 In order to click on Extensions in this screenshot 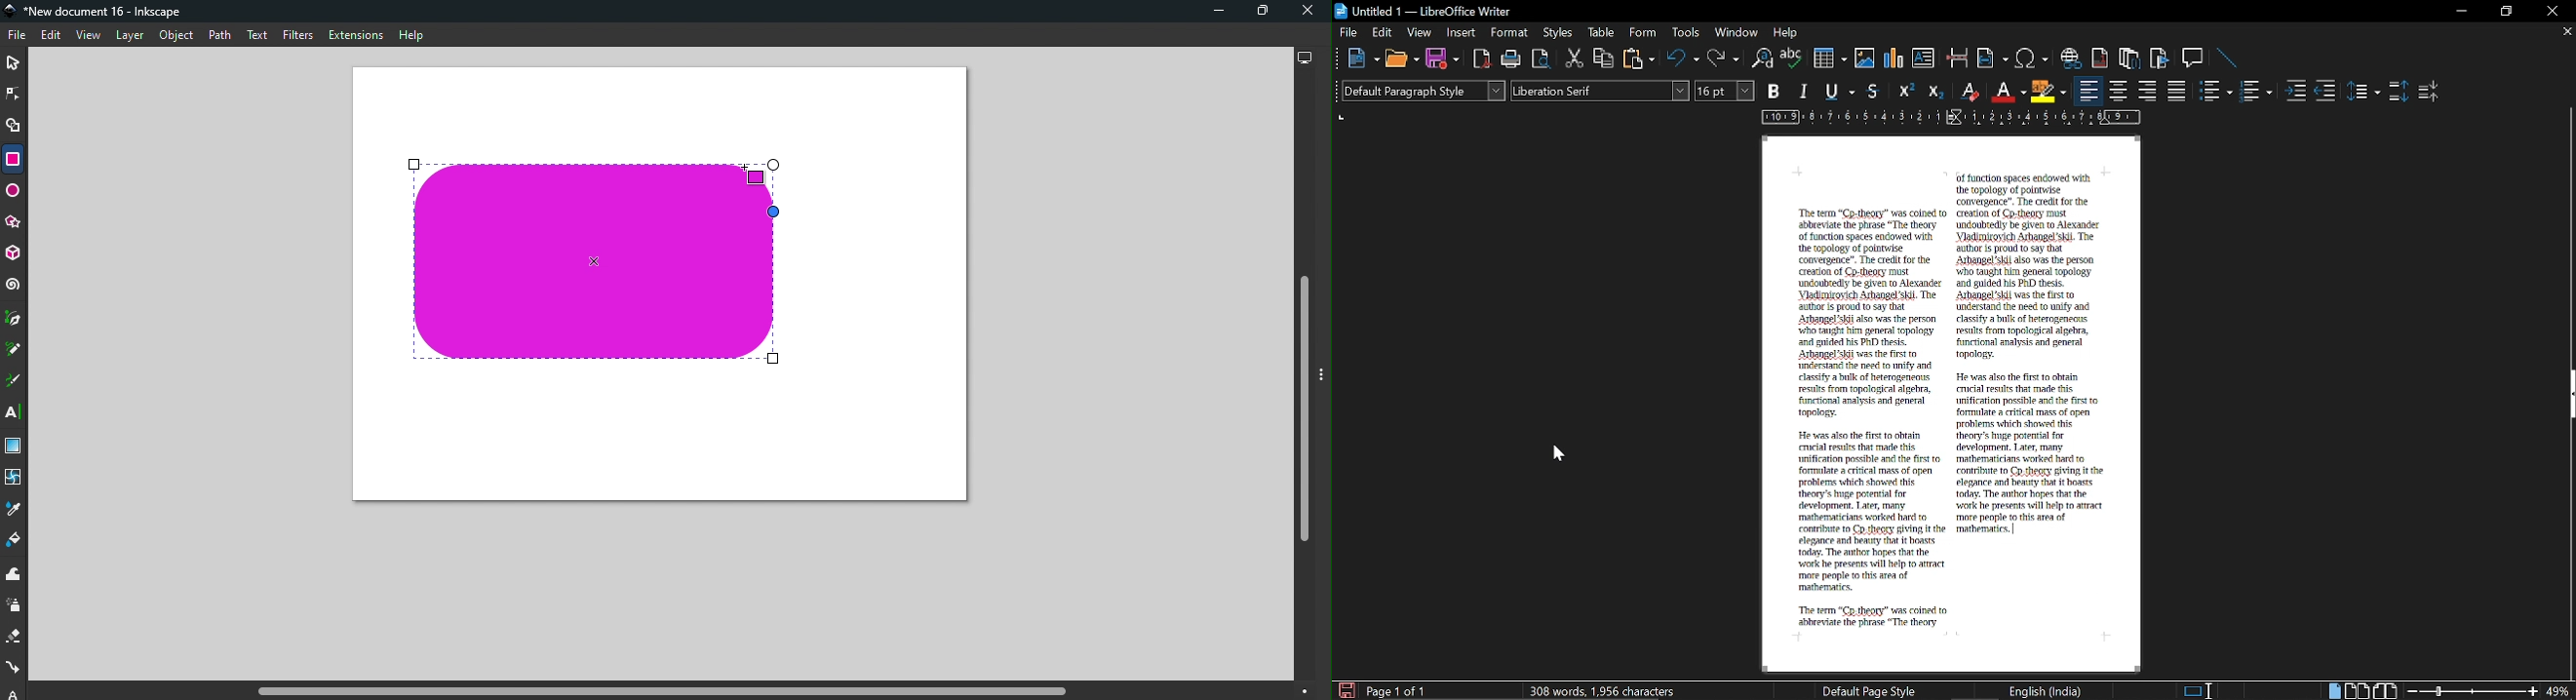, I will do `click(354, 34)`.